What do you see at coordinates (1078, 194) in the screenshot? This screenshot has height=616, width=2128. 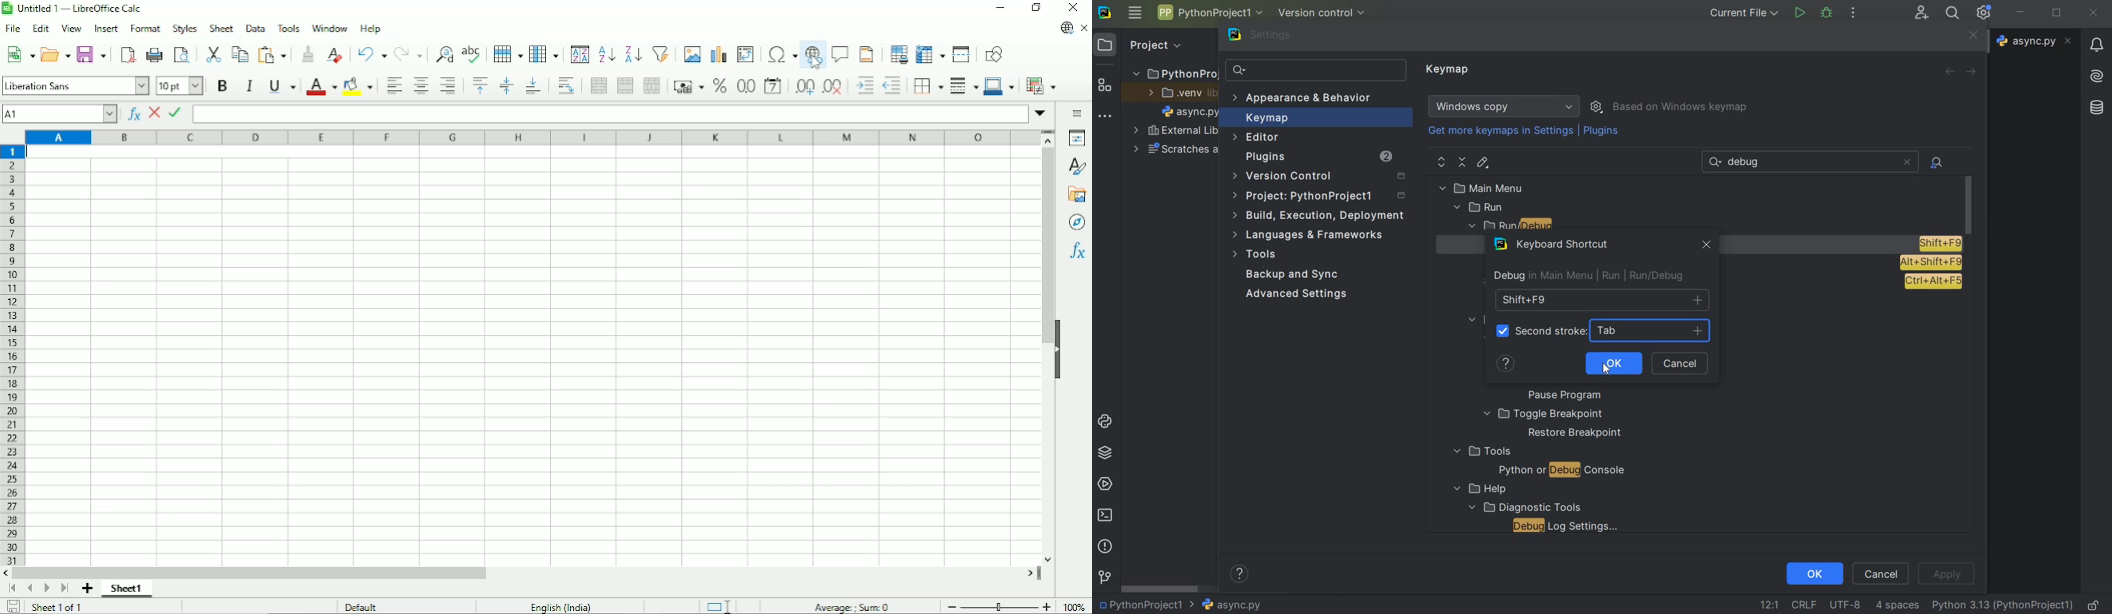 I see `Gallery` at bounding box center [1078, 194].